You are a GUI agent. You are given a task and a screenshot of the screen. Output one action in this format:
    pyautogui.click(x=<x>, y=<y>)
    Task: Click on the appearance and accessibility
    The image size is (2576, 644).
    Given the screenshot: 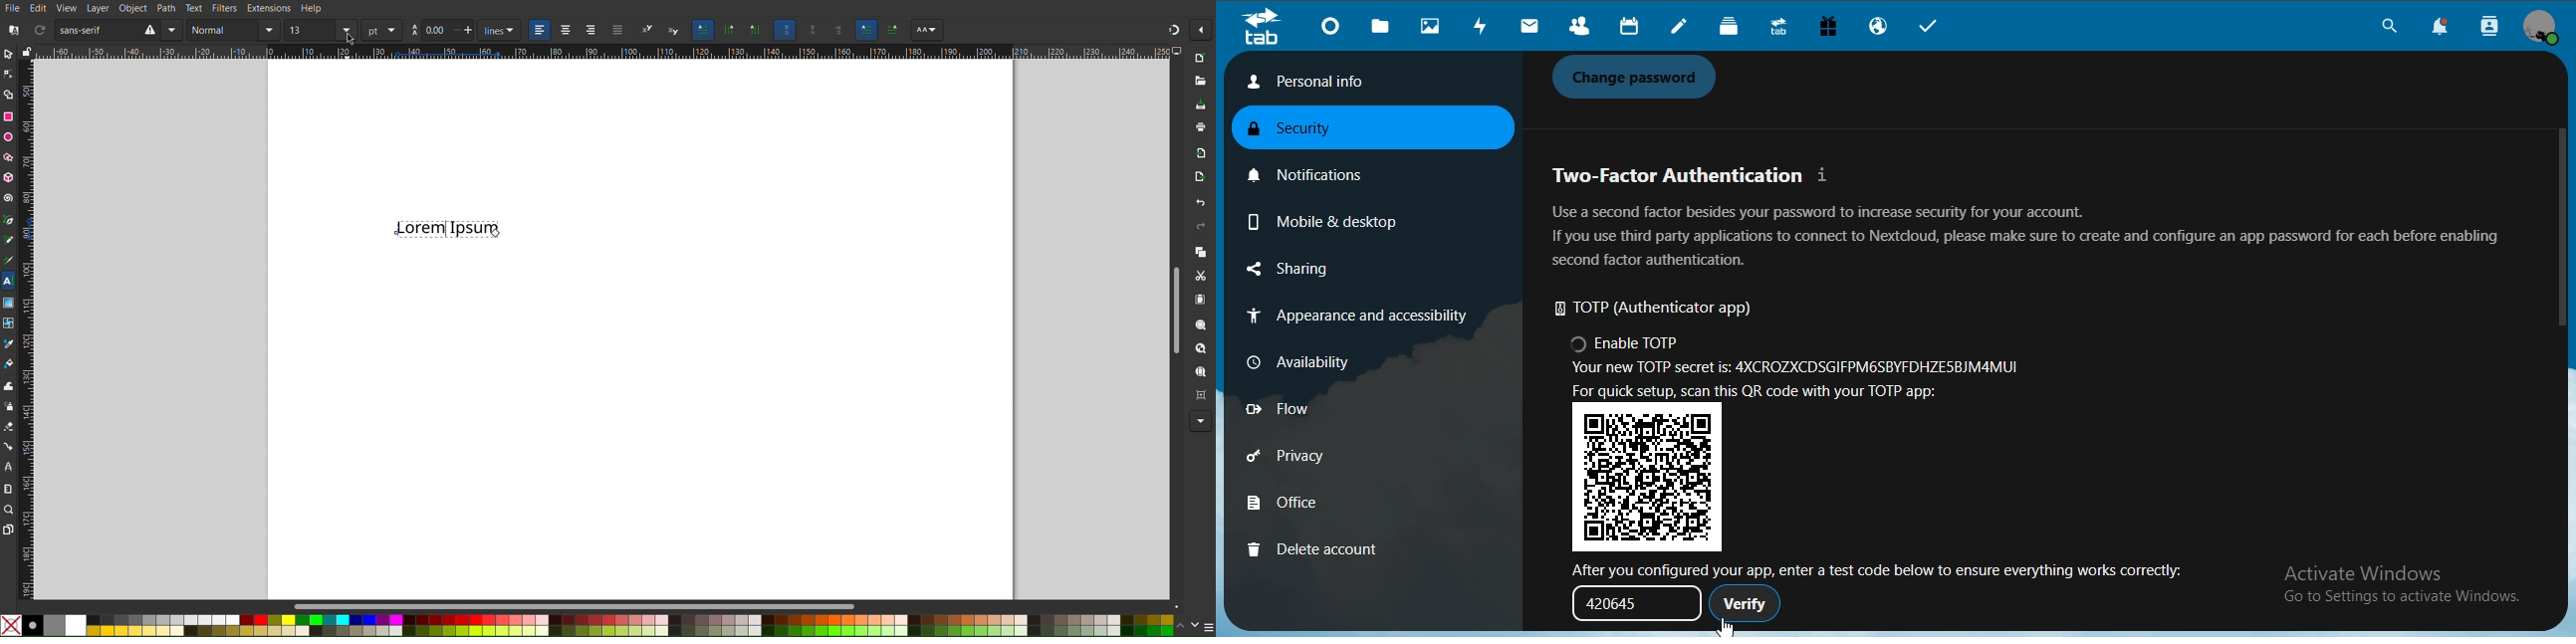 What is the action you would take?
    pyautogui.click(x=1353, y=318)
    